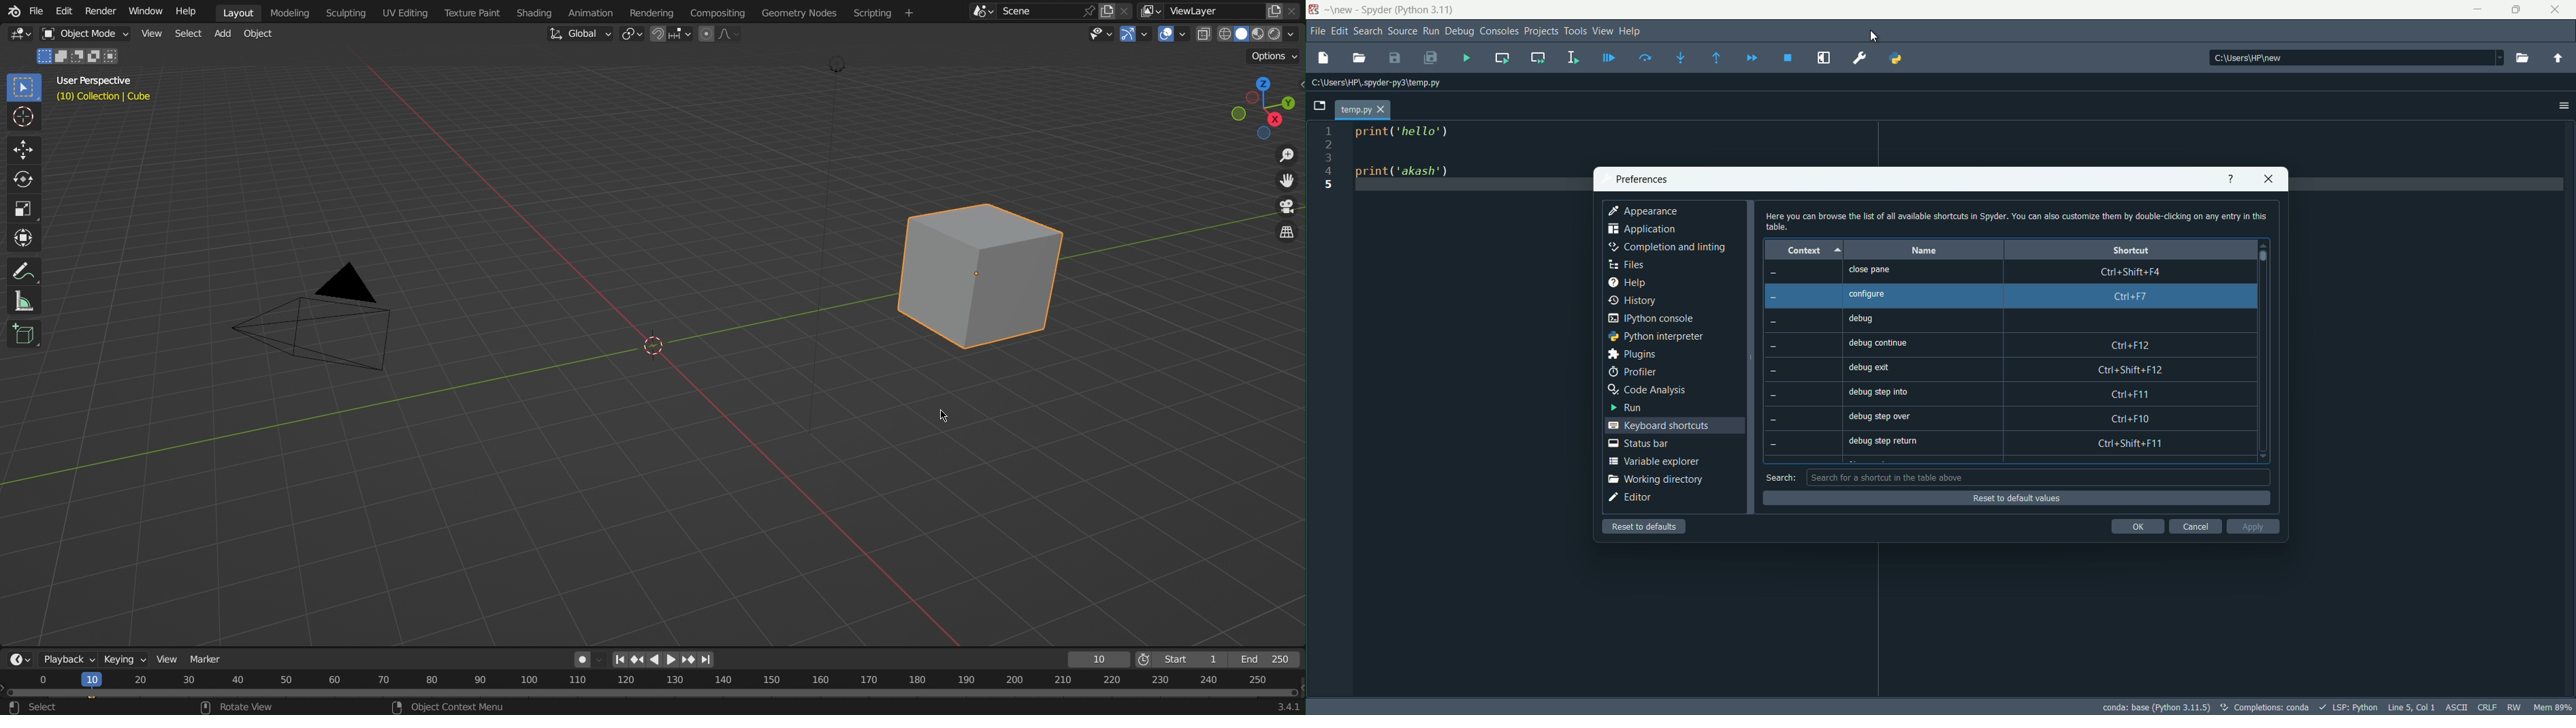  What do you see at coordinates (2455, 706) in the screenshot?
I see `file encoding` at bounding box center [2455, 706].